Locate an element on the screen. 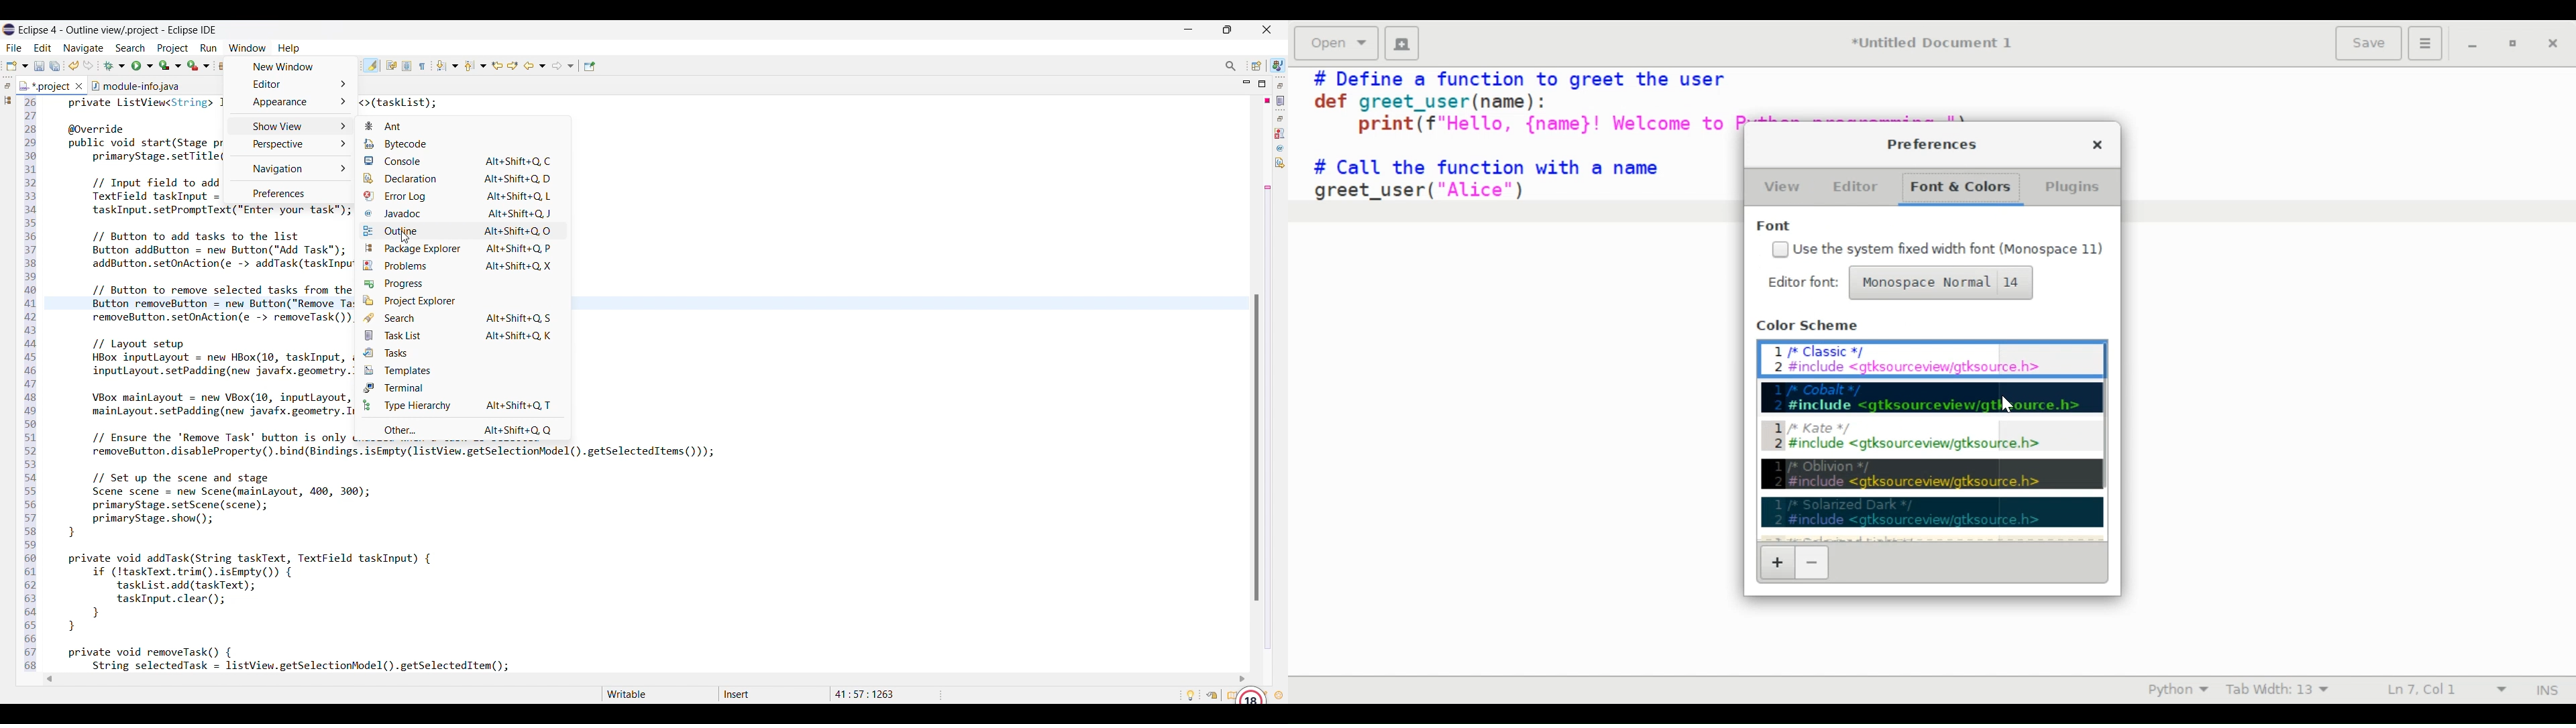 The image size is (2576, 728). Vertical slide bar is located at coordinates (1256, 447).